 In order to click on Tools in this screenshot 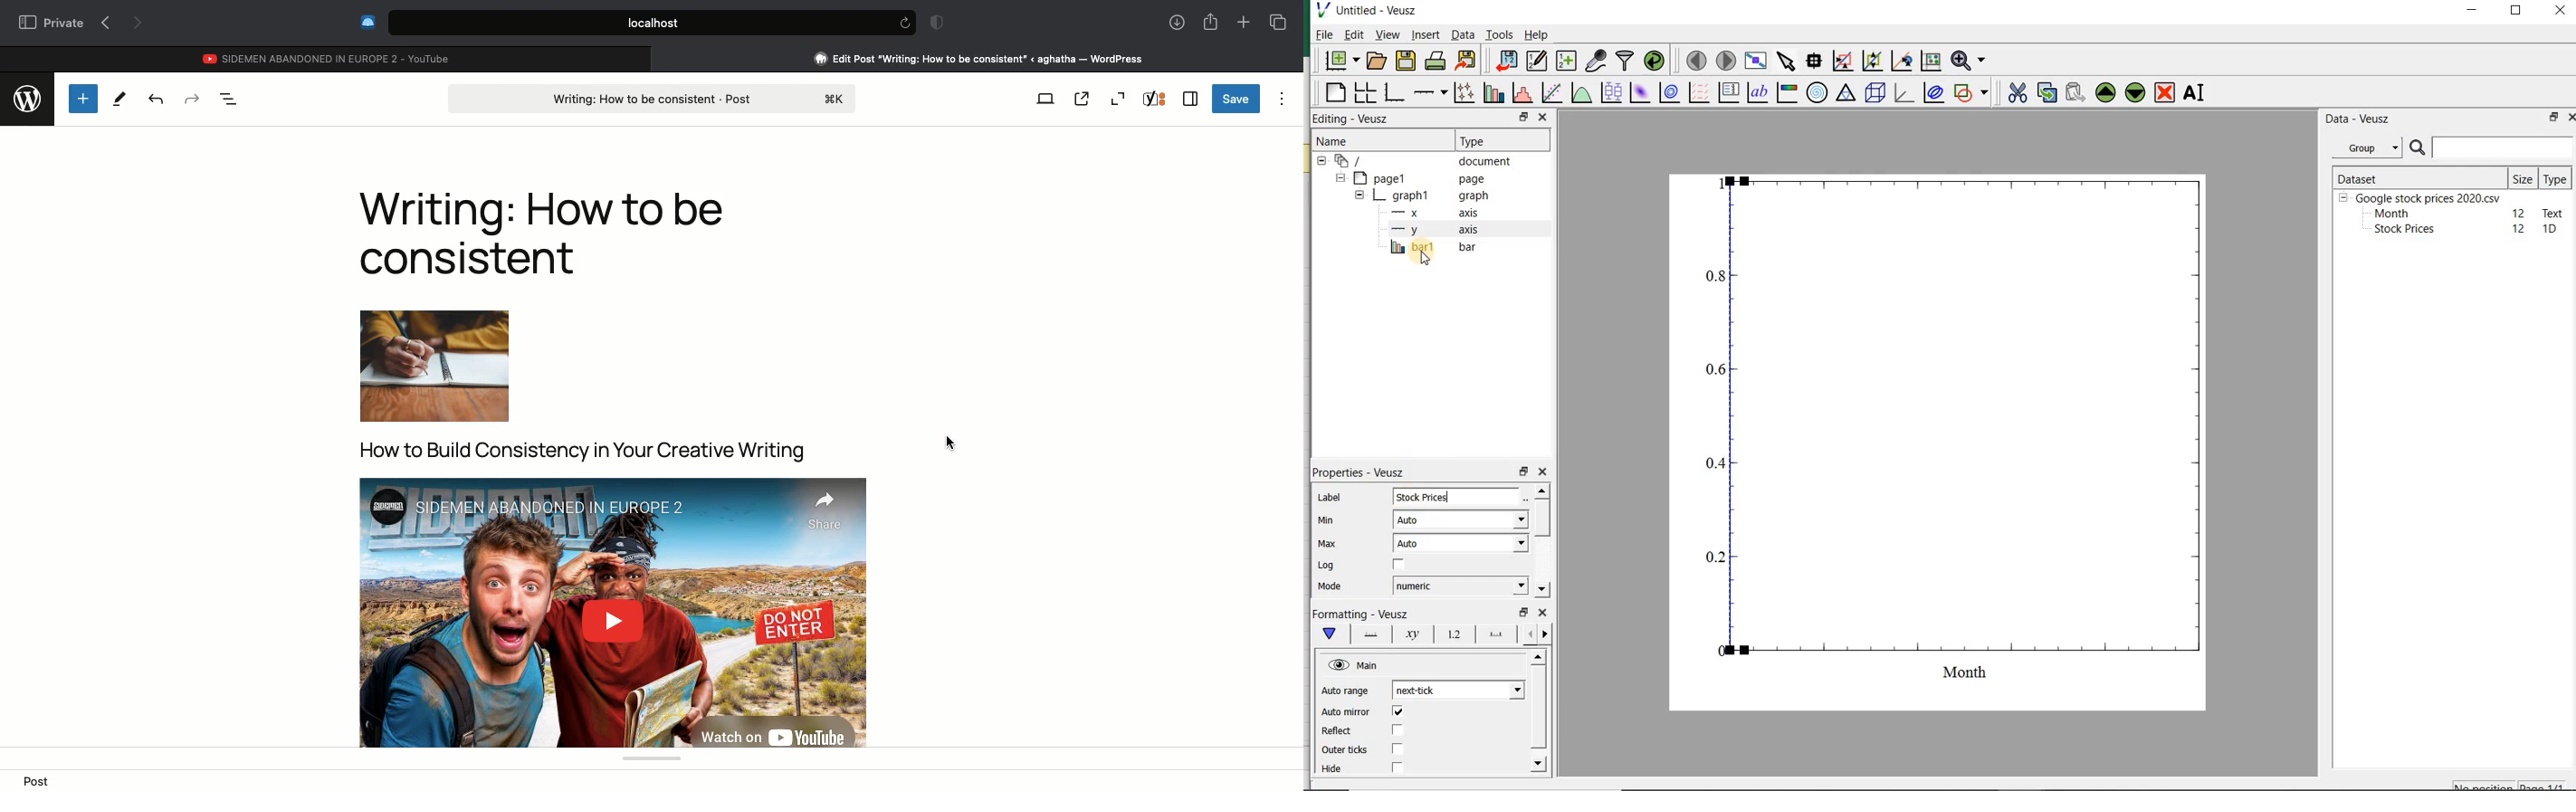, I will do `click(1499, 35)`.